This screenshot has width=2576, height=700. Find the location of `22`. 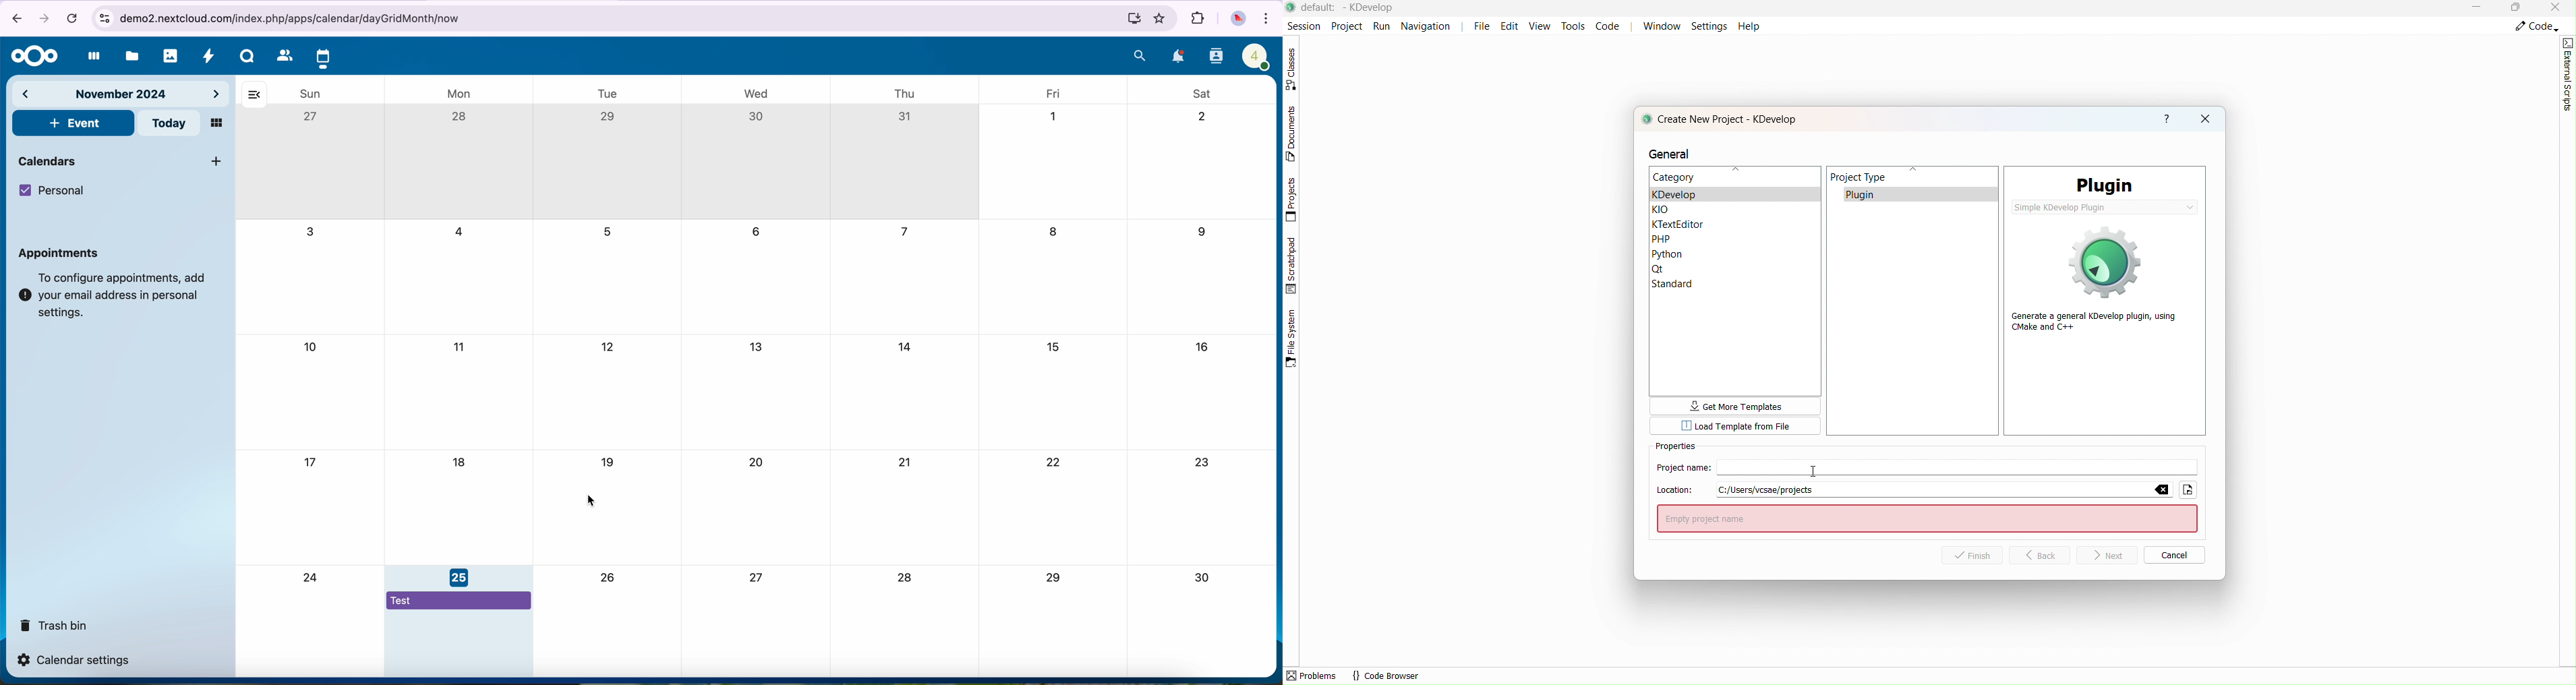

22 is located at coordinates (1054, 462).